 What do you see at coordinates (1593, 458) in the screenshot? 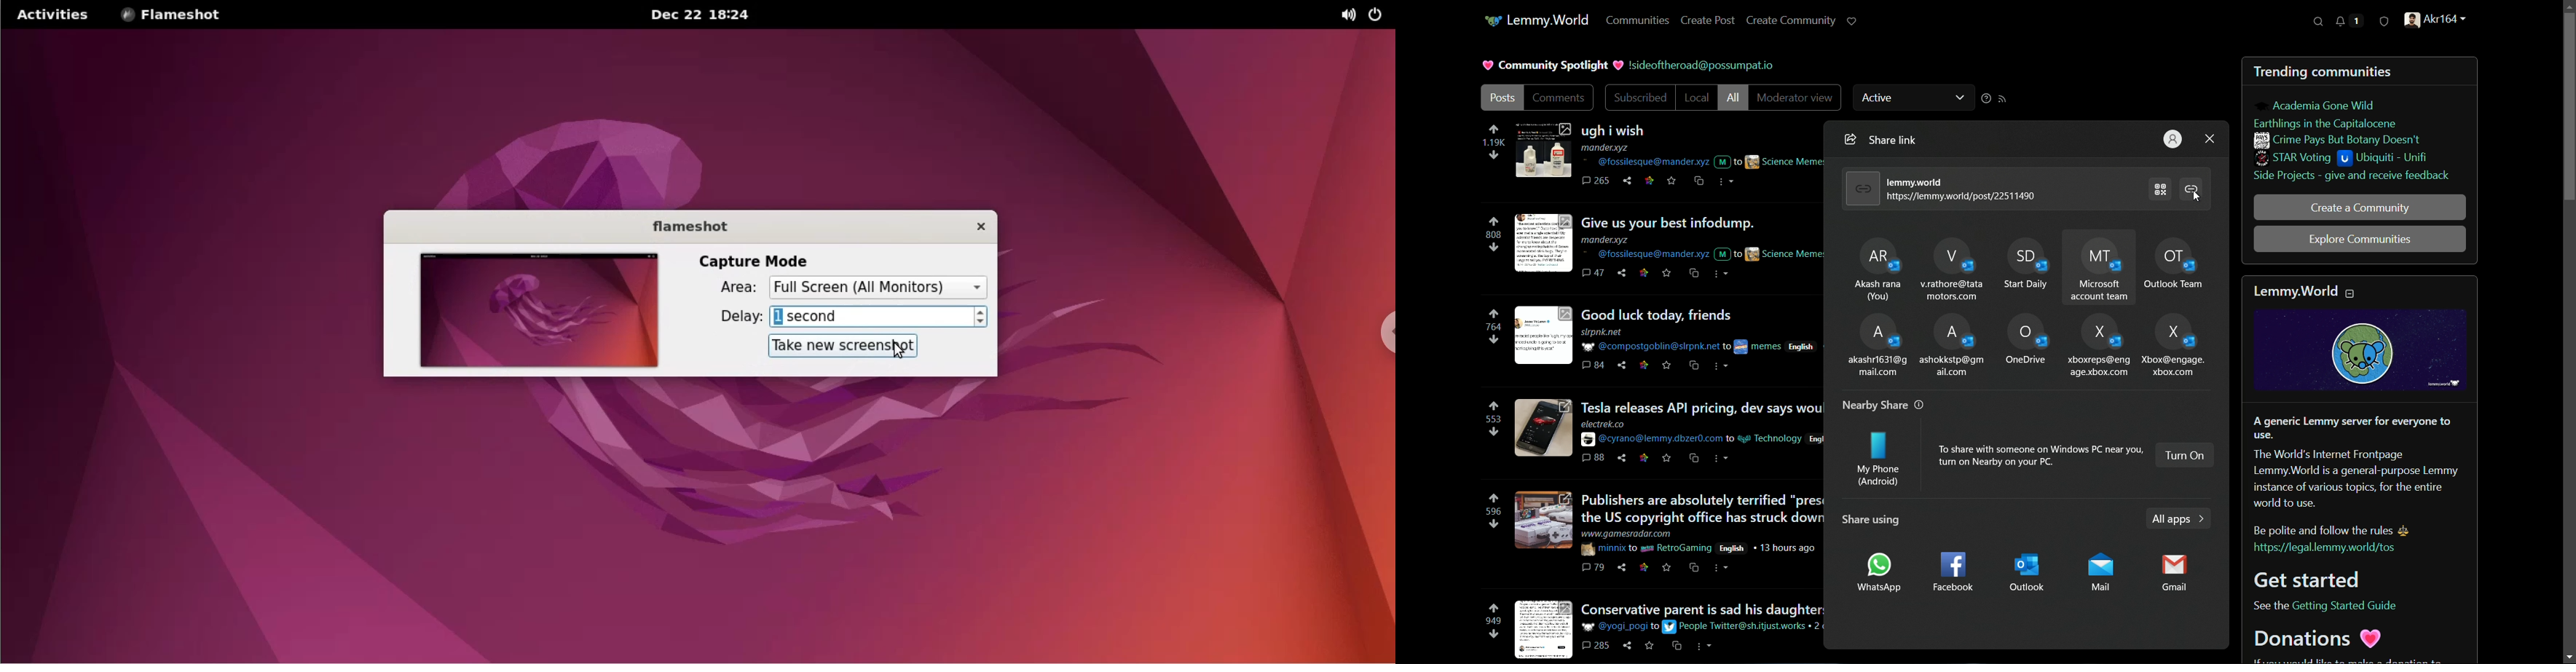
I see `88 comments` at bounding box center [1593, 458].